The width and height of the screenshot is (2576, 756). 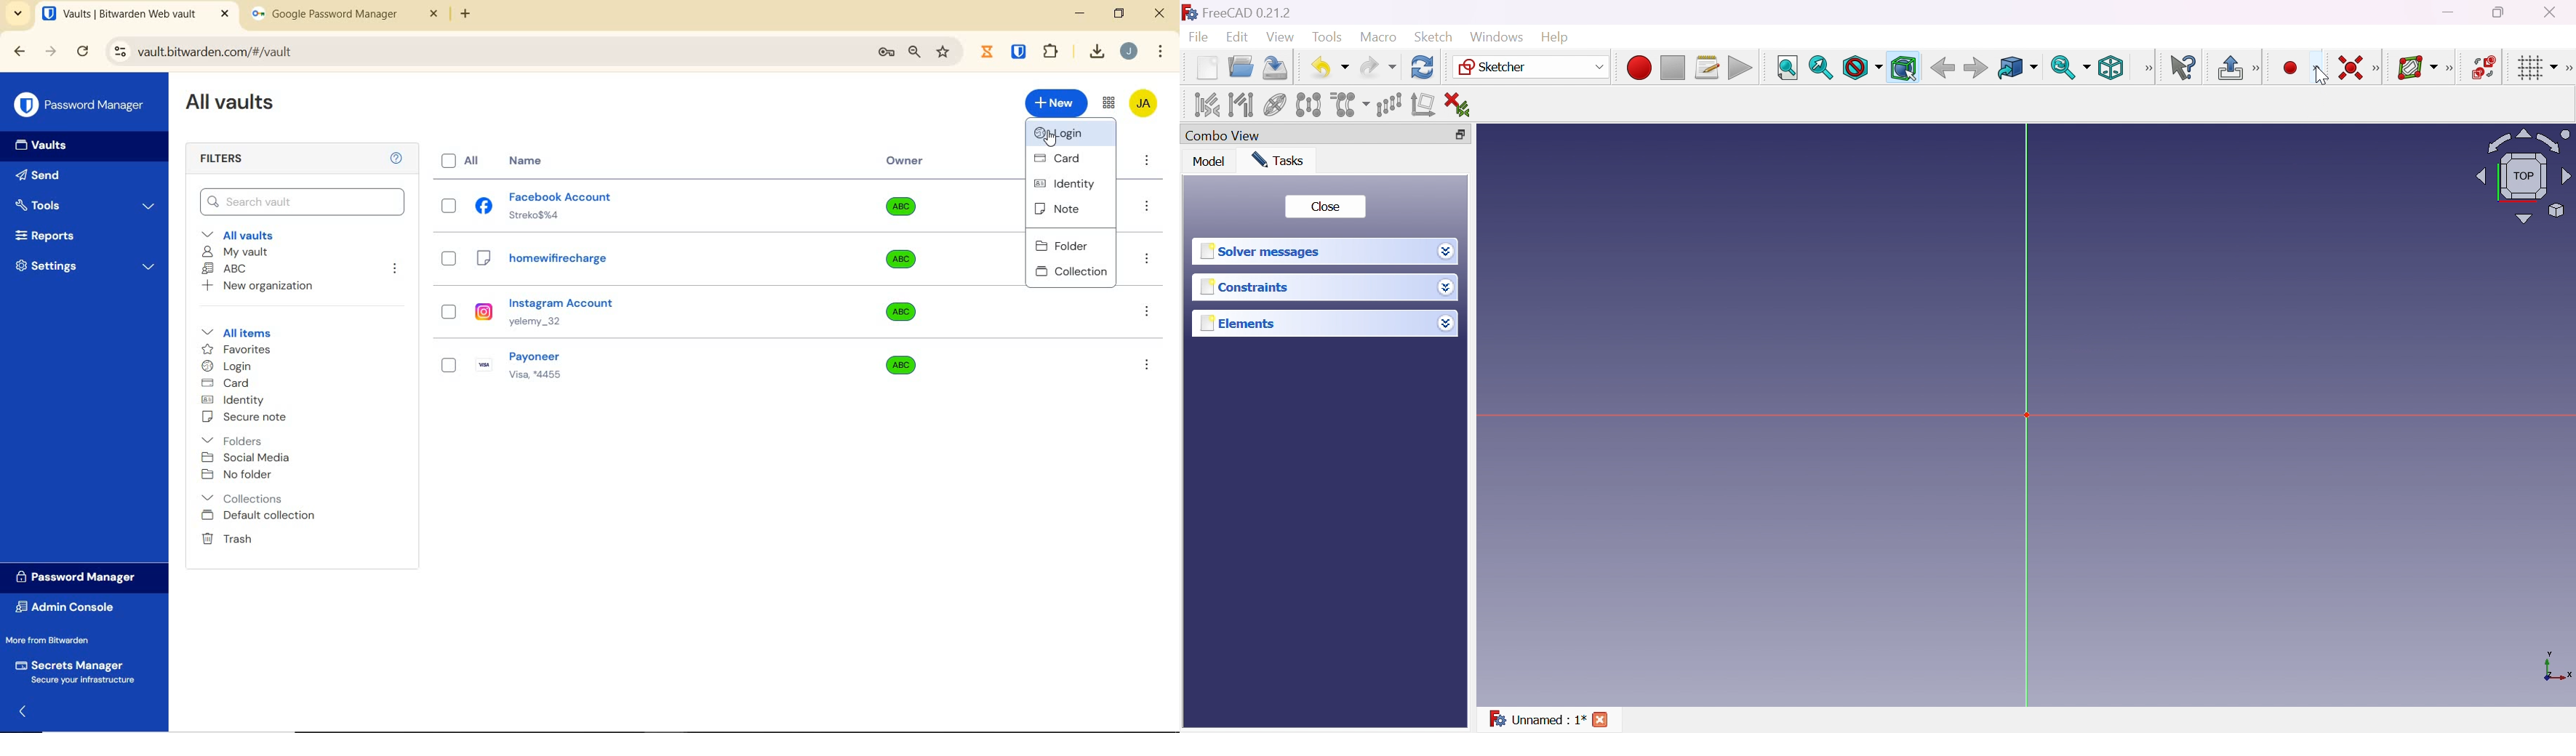 What do you see at coordinates (2567, 66) in the screenshot?
I see `[Sketcher edit tools]` at bounding box center [2567, 66].